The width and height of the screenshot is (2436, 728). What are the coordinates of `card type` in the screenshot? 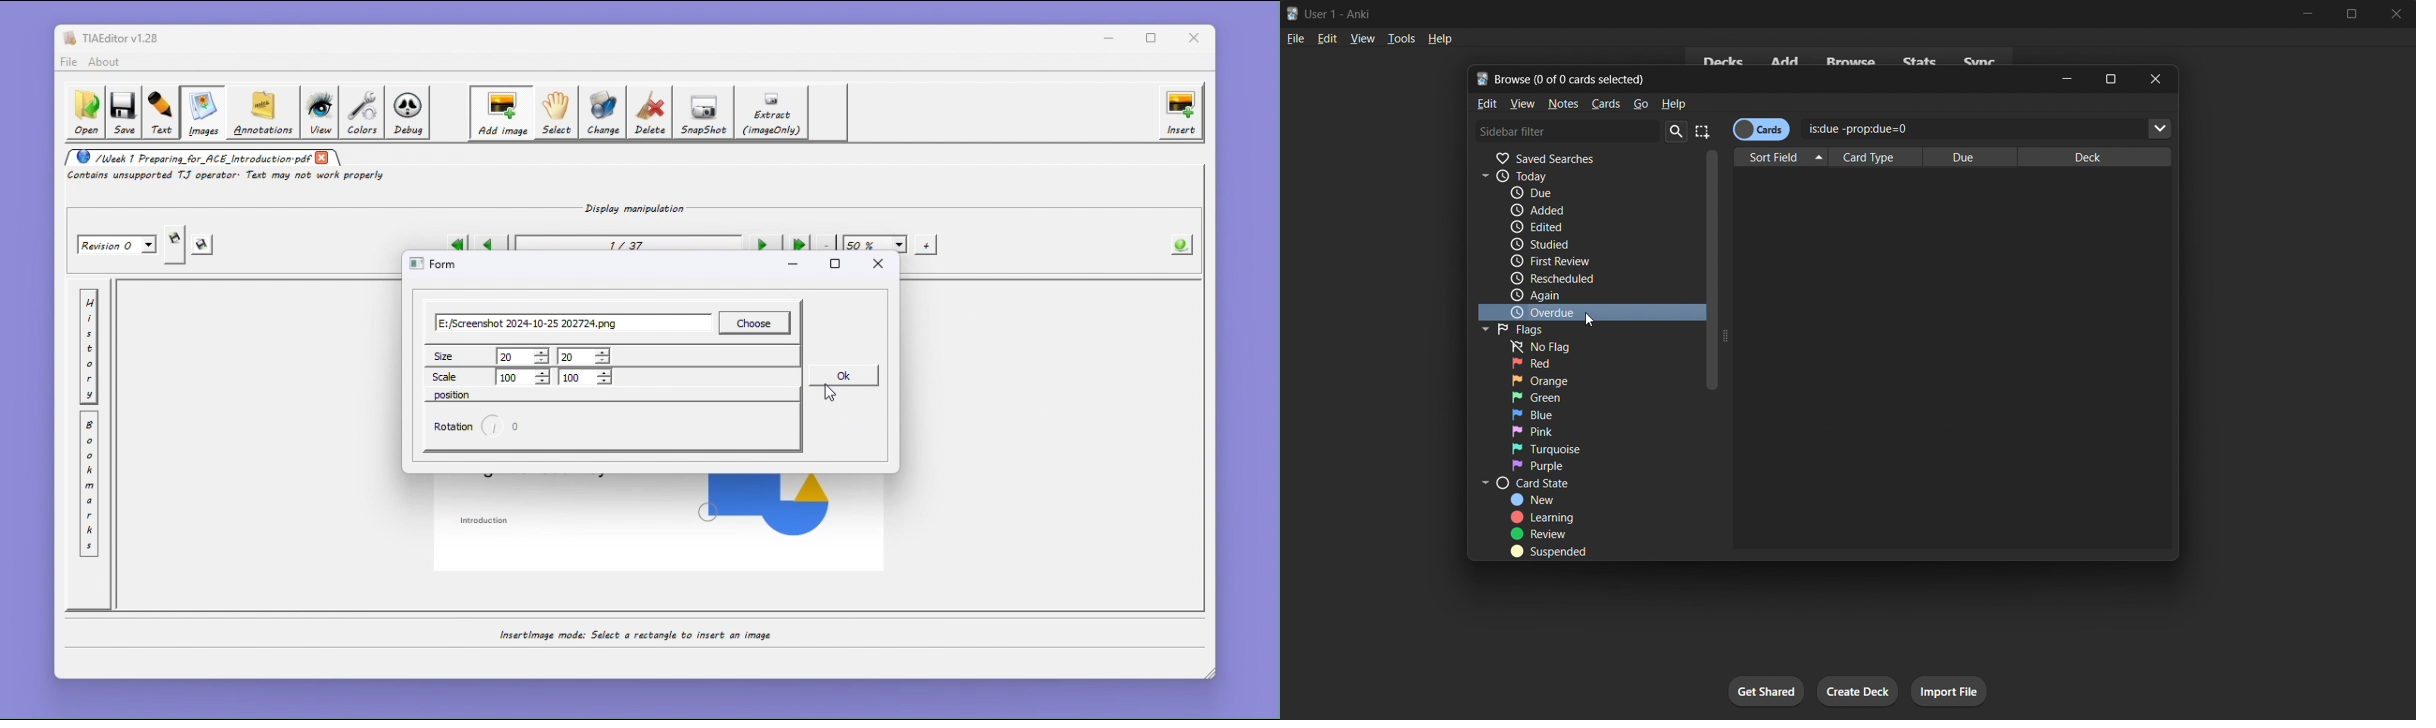 It's located at (1871, 158).